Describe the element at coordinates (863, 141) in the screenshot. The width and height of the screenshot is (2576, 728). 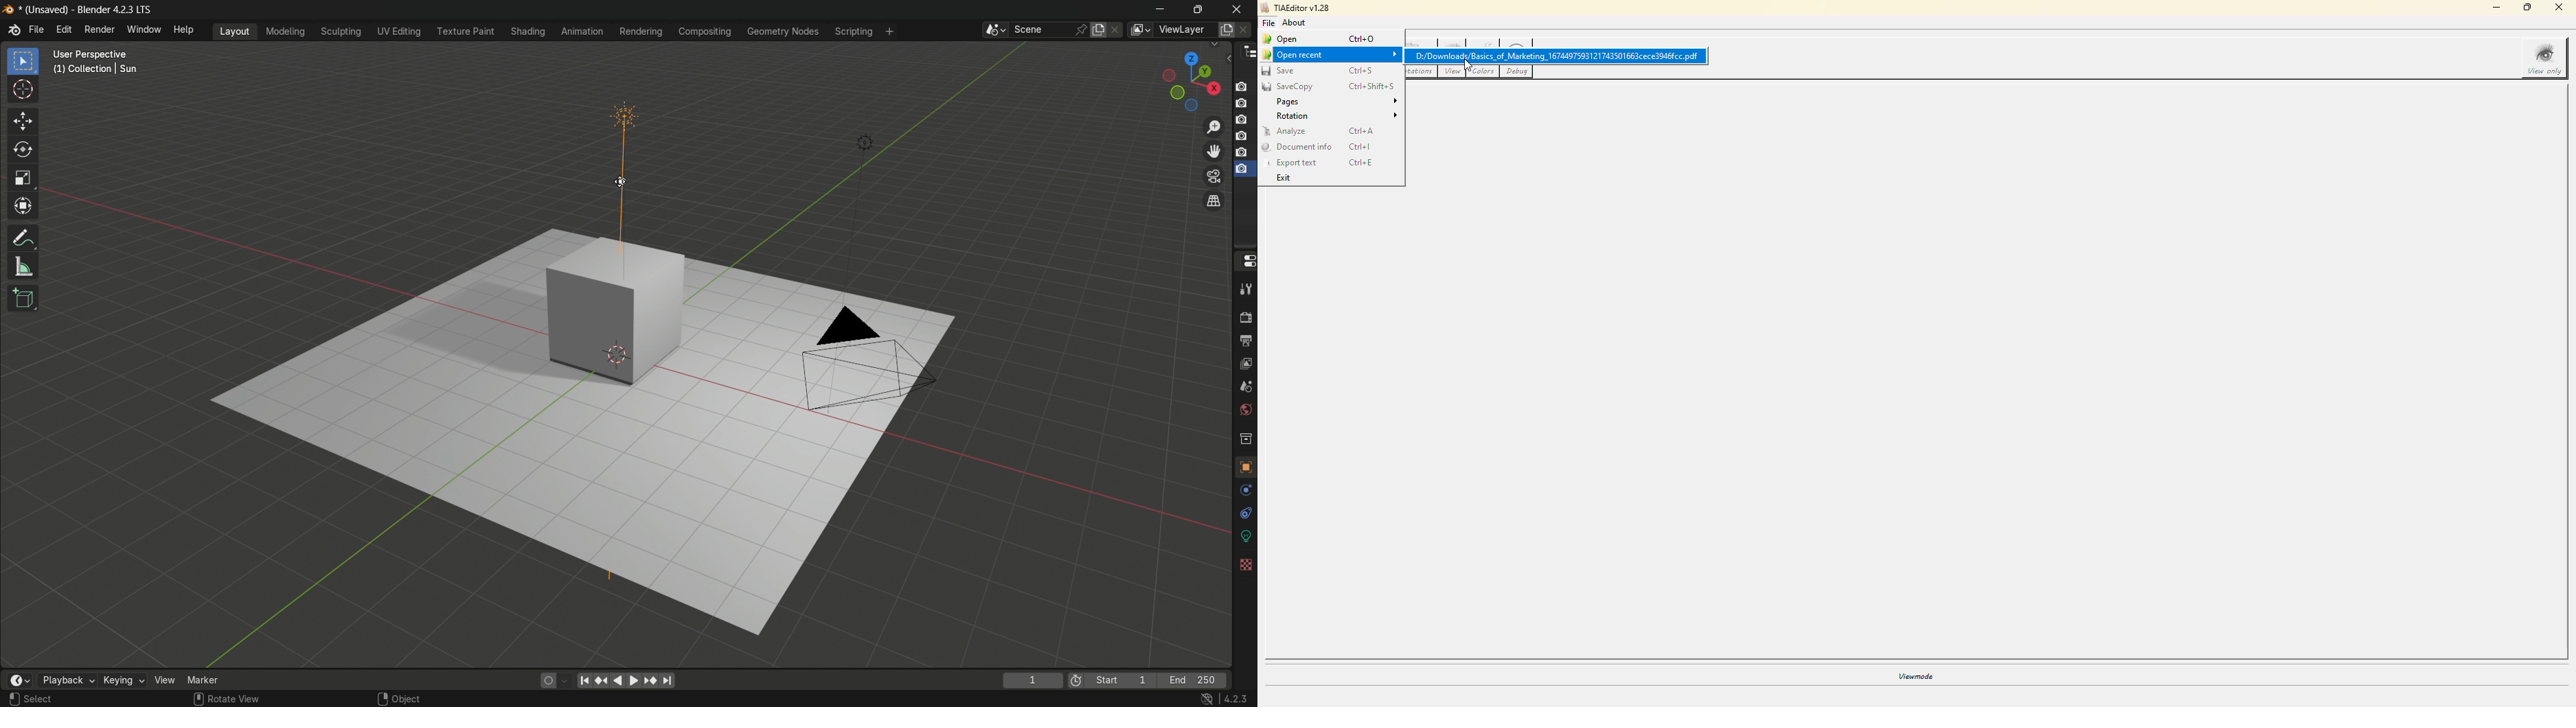
I see `light` at that location.